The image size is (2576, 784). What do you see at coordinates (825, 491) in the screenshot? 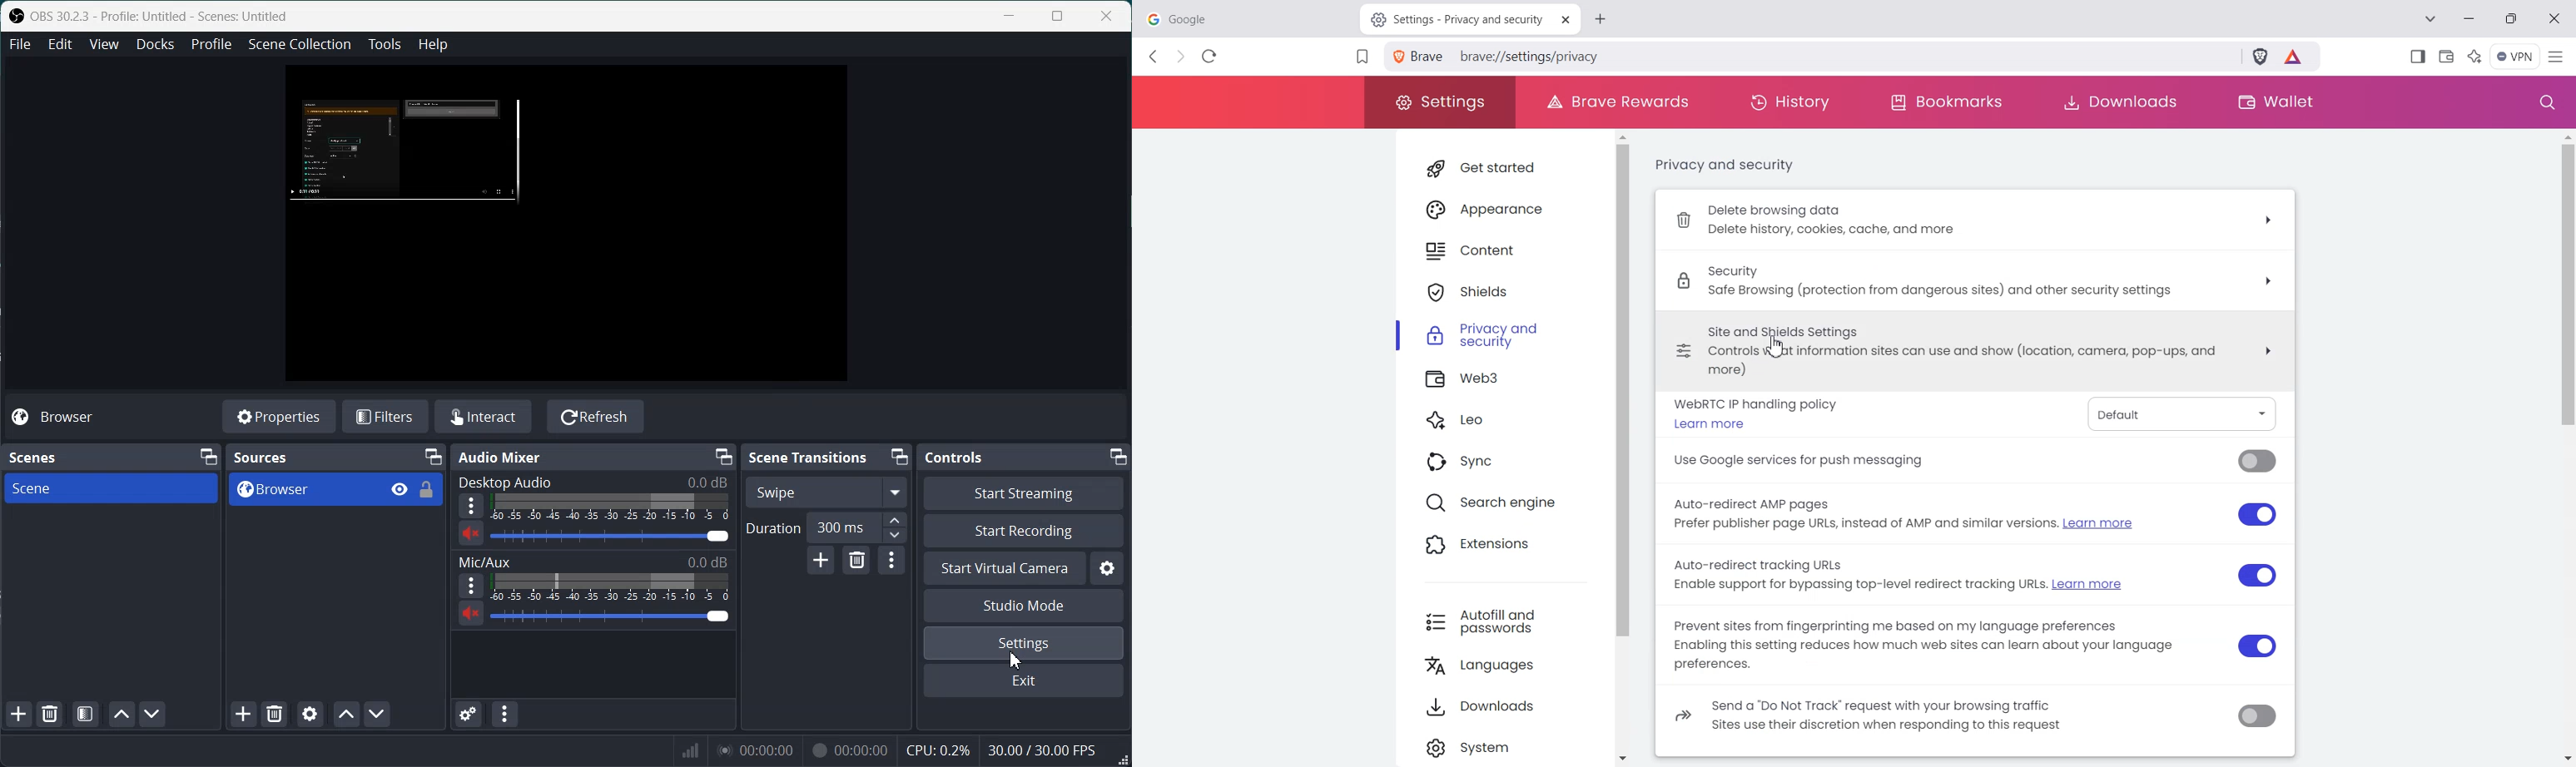
I see `Swipe` at bounding box center [825, 491].